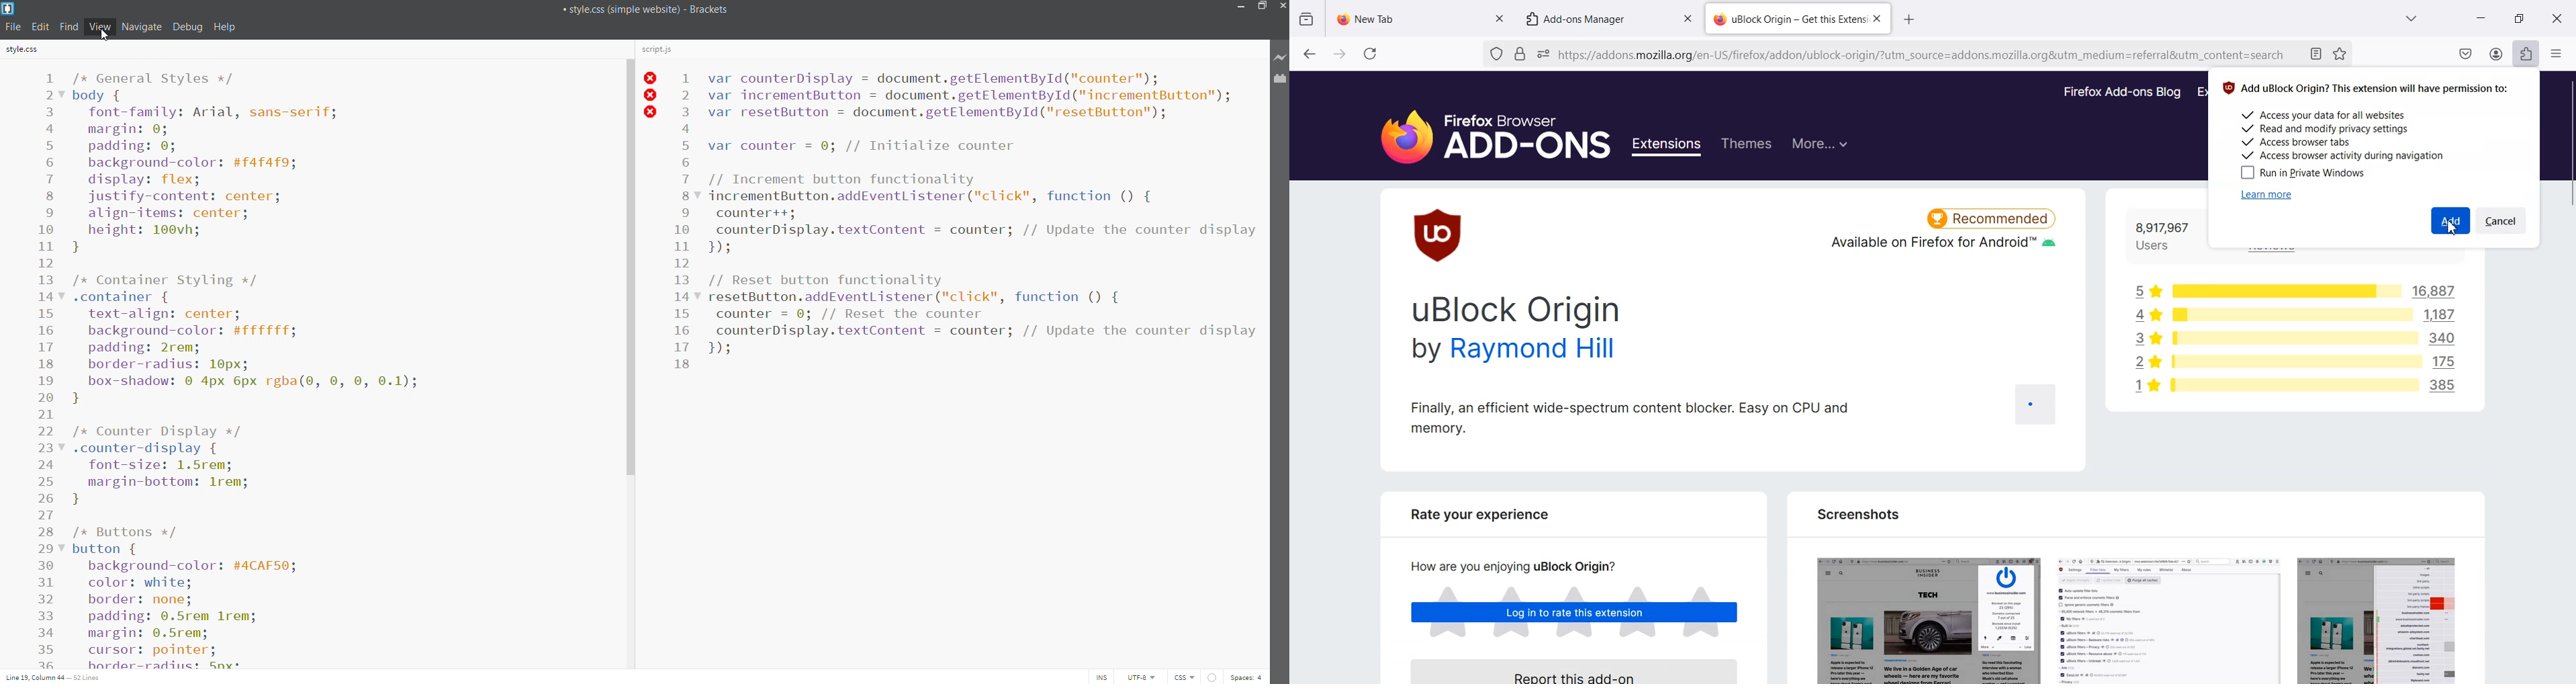 Image resolution: width=2576 pixels, height=700 pixels. Describe the element at coordinates (2568, 377) in the screenshot. I see `Vertical scroll bar` at that location.